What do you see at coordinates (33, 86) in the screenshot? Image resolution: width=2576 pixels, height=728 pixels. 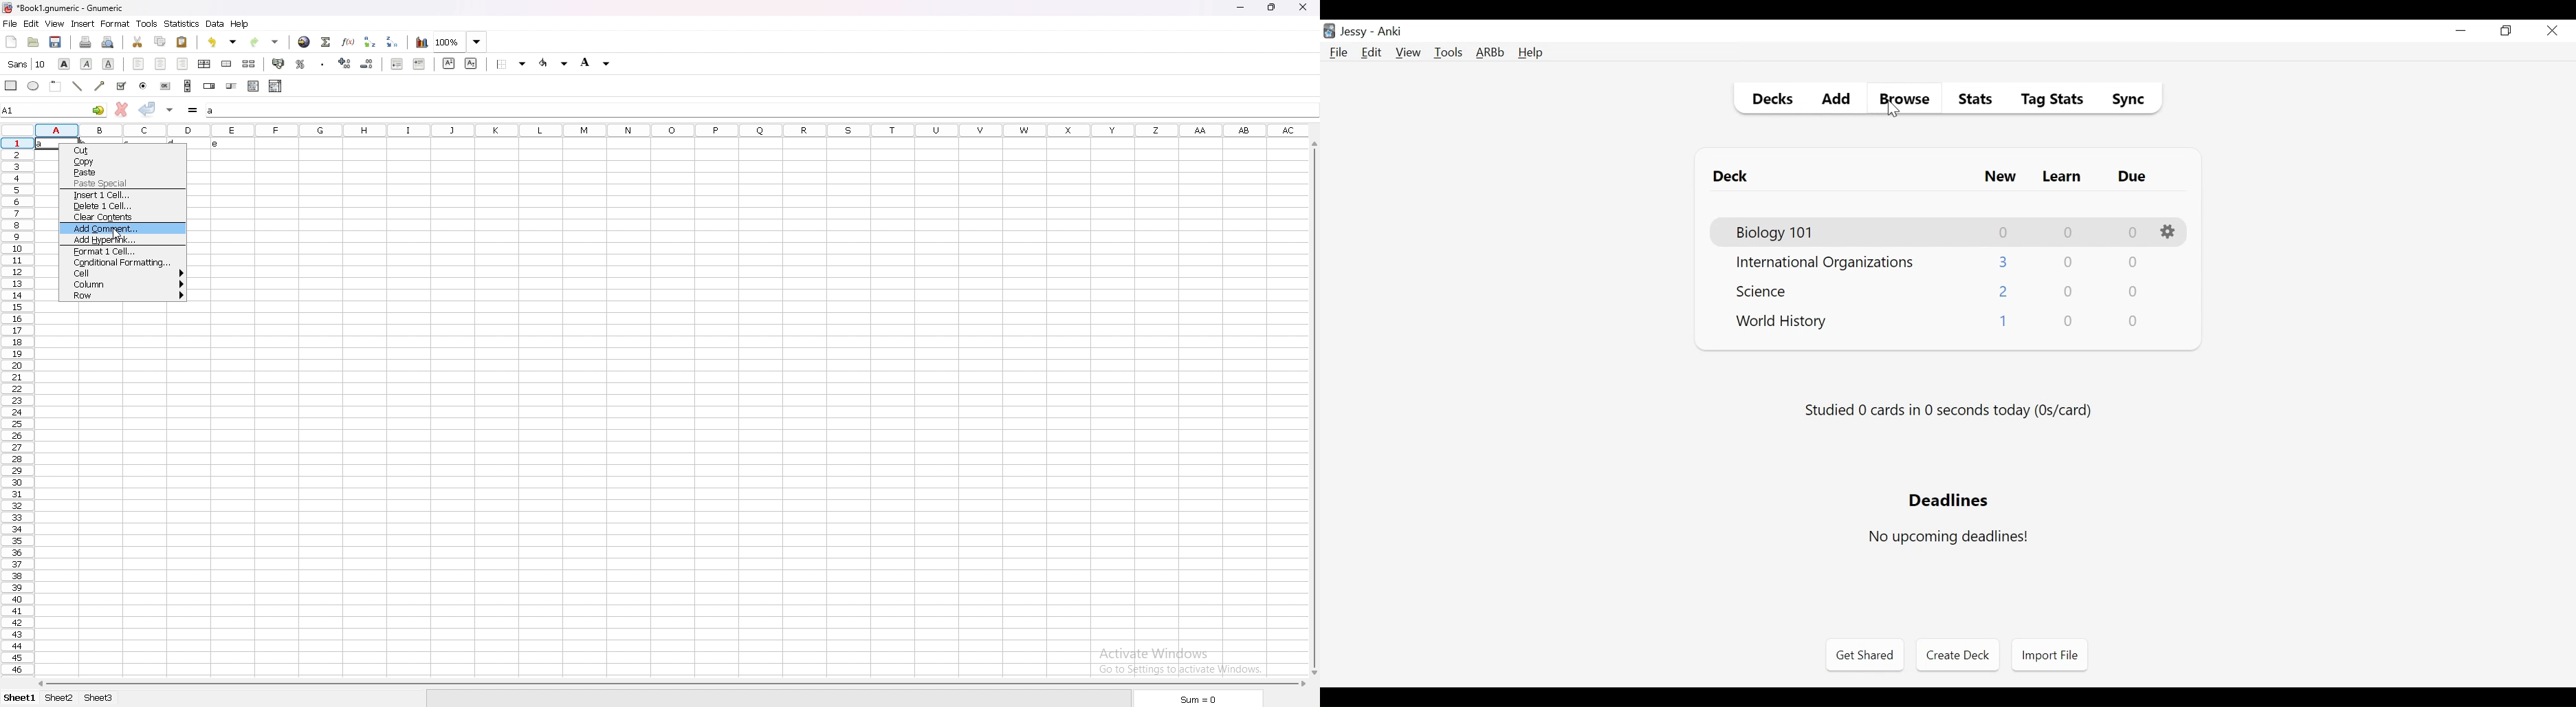 I see `ellipse` at bounding box center [33, 86].